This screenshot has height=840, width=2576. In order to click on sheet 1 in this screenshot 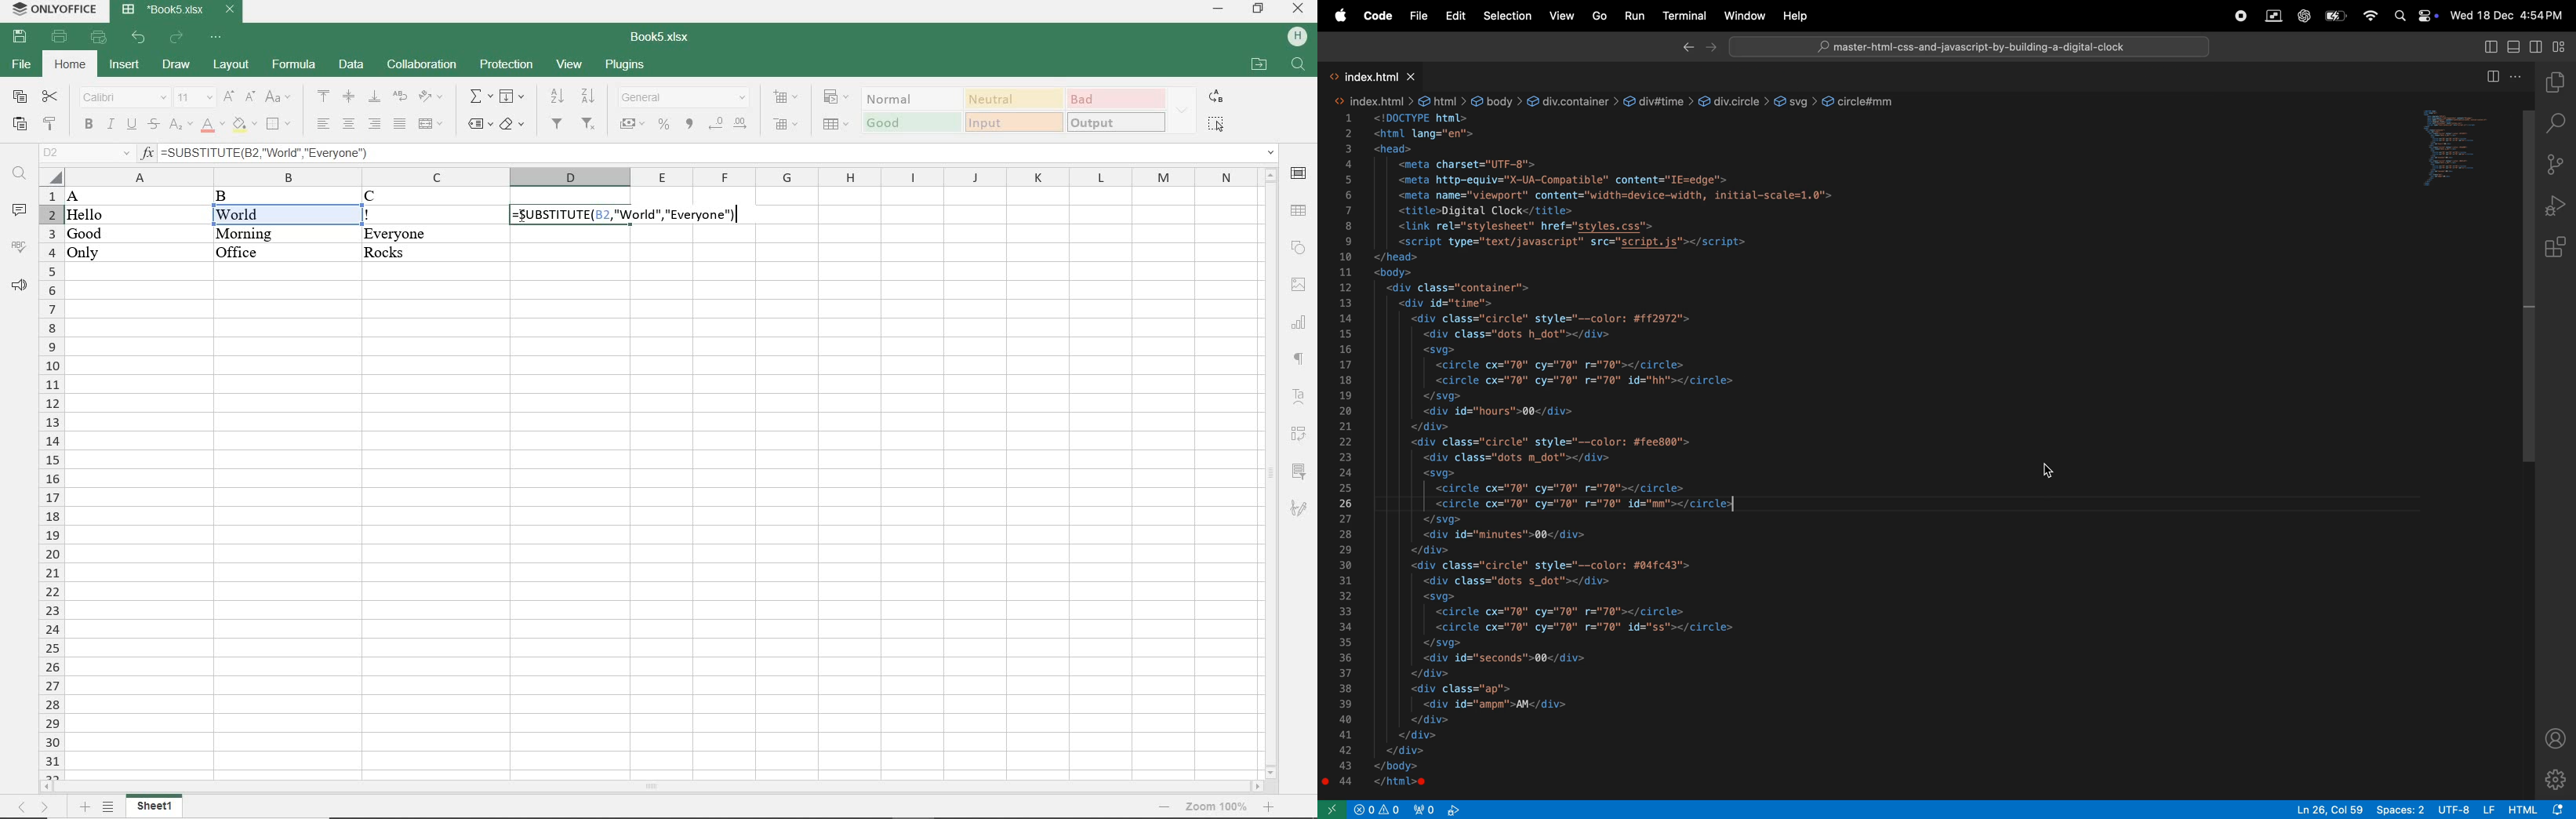, I will do `click(152, 806)`.